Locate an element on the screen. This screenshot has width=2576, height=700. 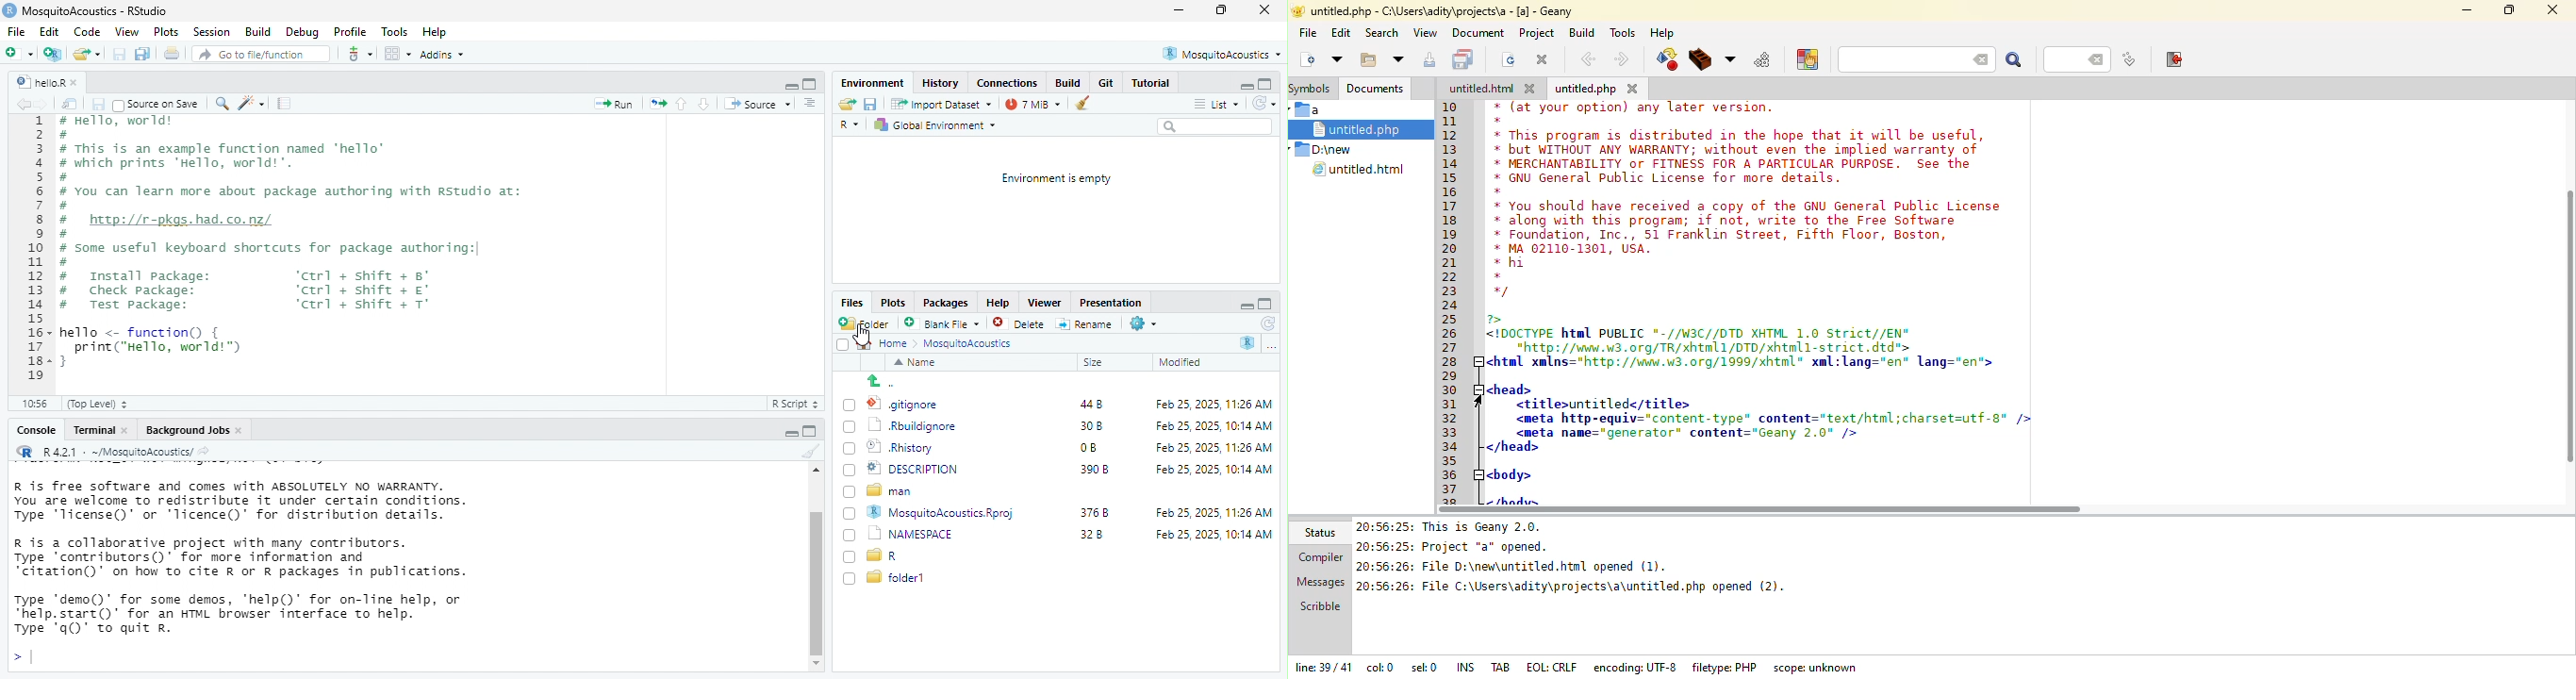
show document outline is located at coordinates (812, 105).